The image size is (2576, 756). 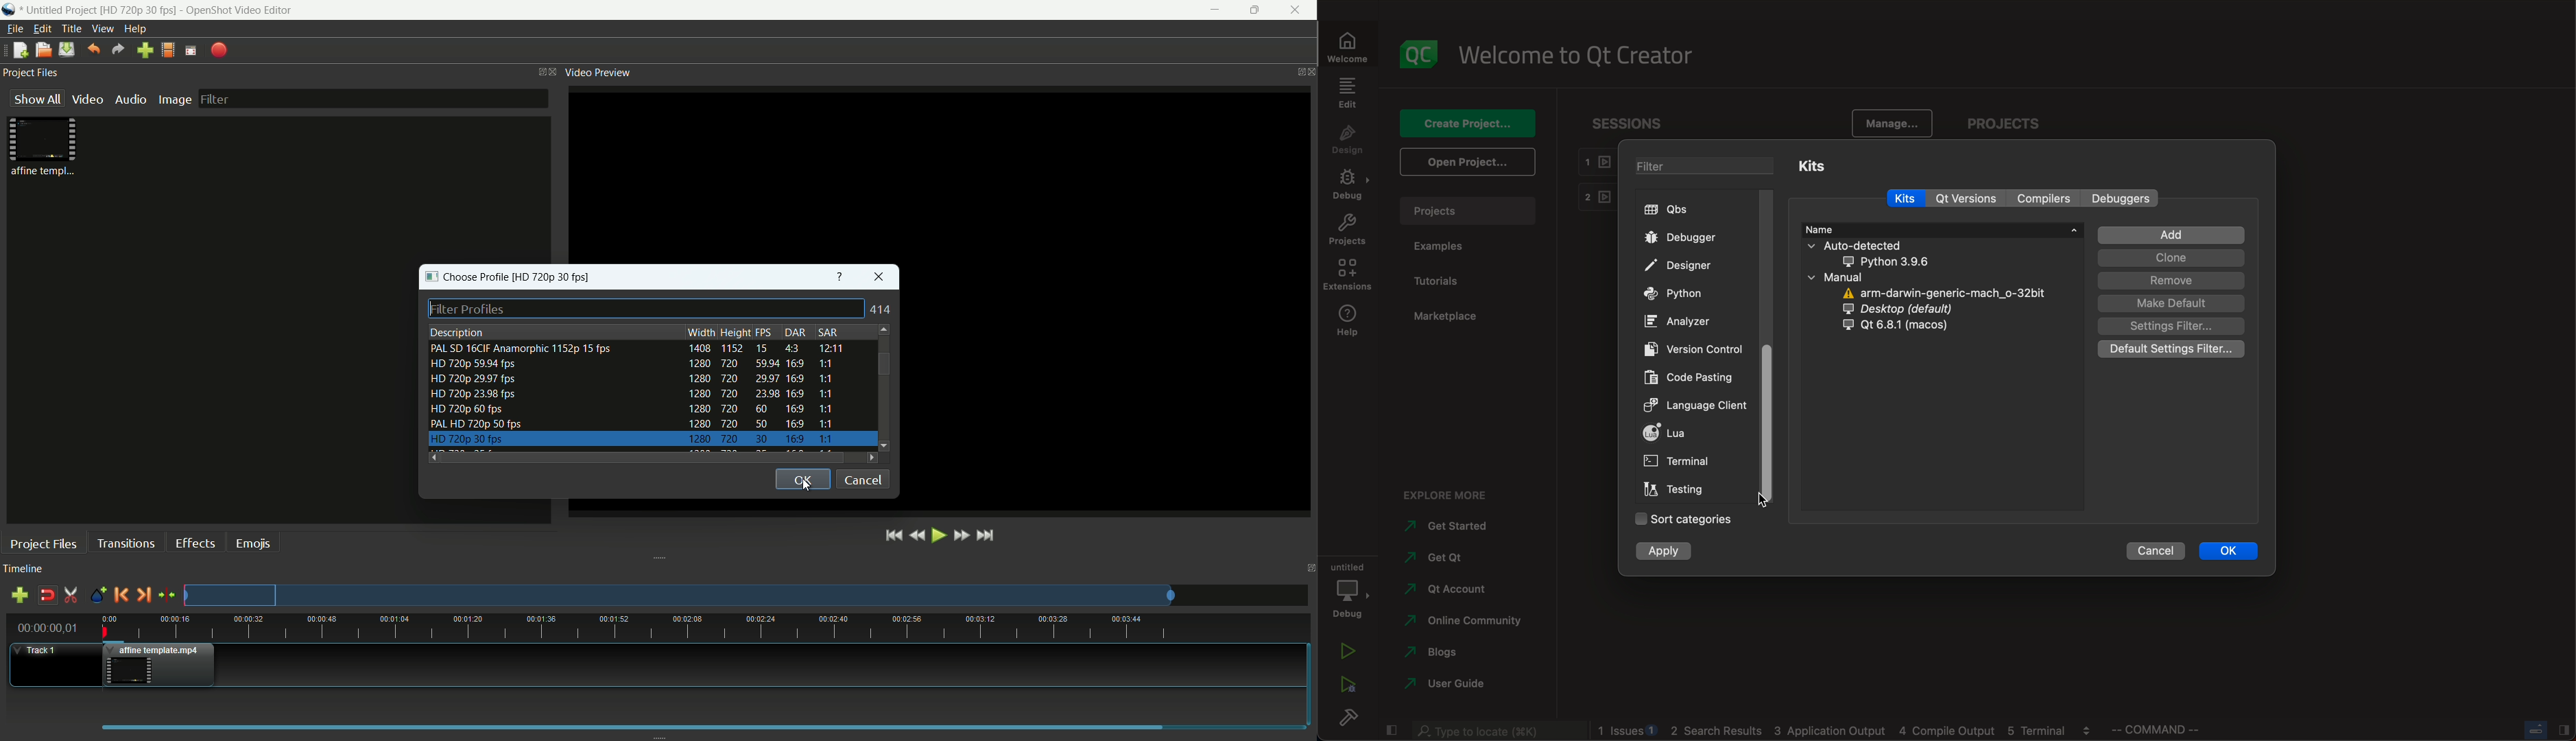 I want to click on video, so click(x=88, y=99).